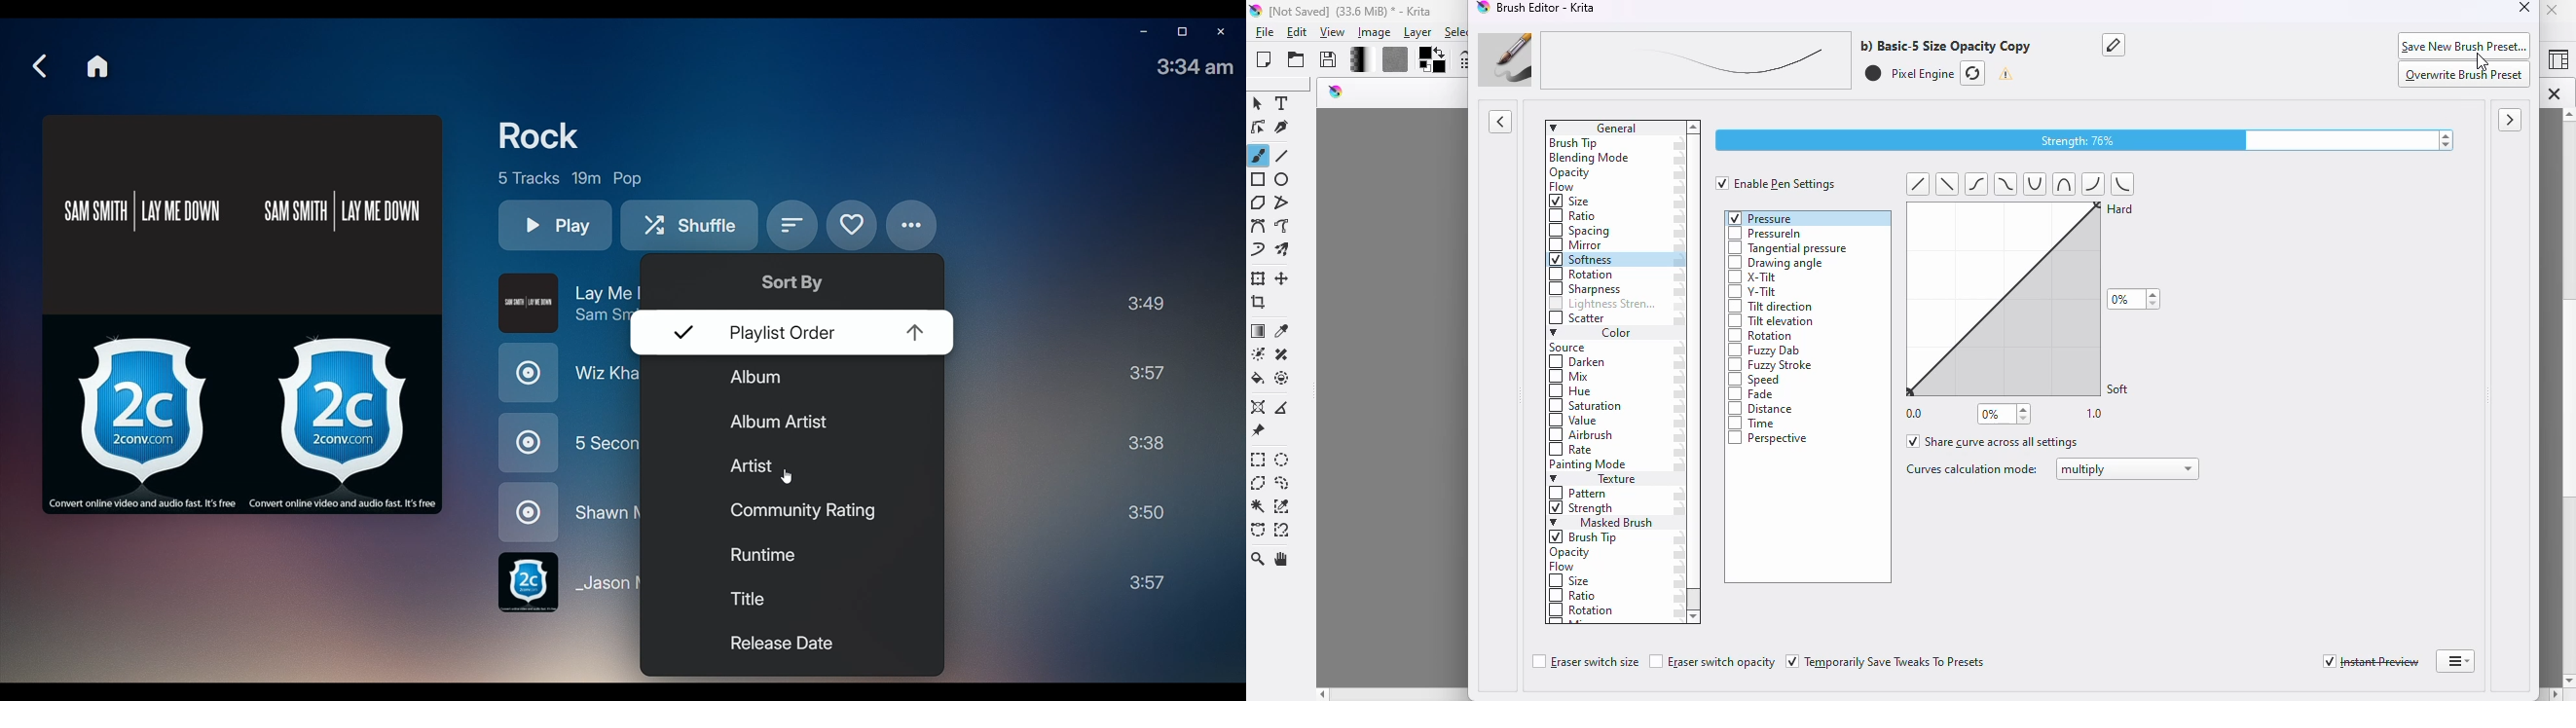 The width and height of the screenshot is (2576, 728). I want to click on diagonal, so click(1946, 184).